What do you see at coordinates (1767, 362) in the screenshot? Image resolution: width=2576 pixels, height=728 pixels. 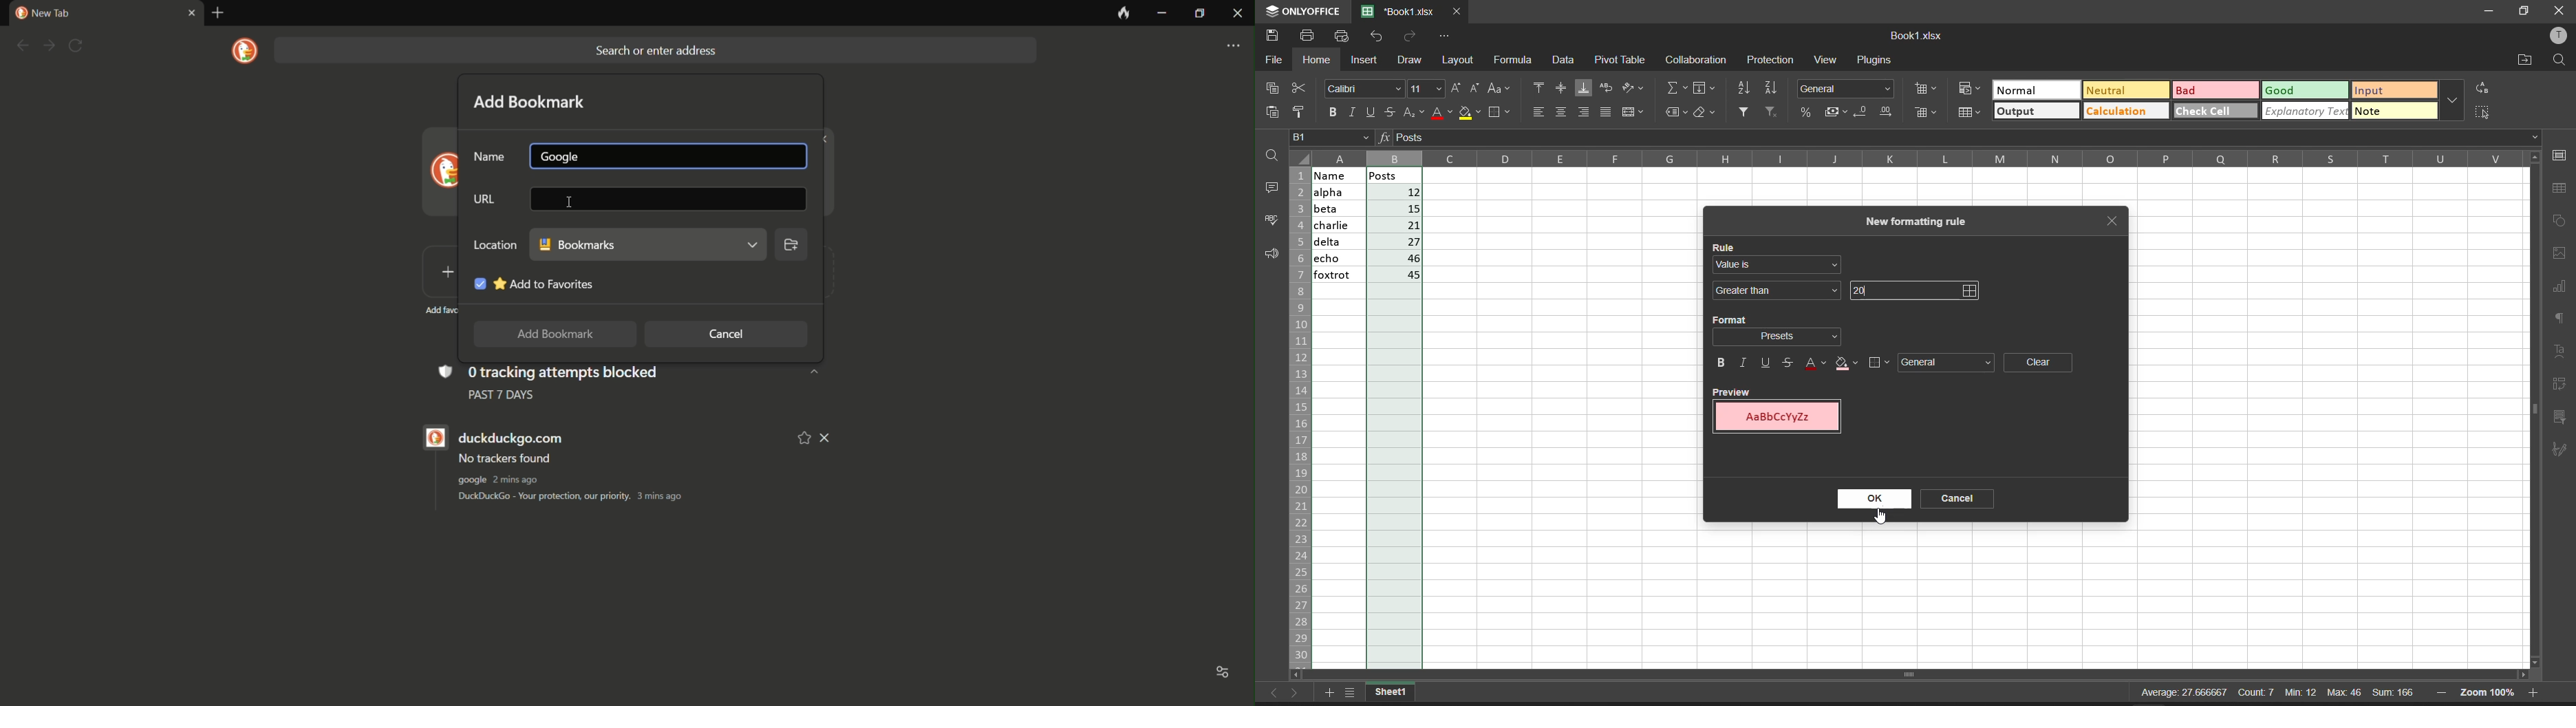 I see `underline` at bounding box center [1767, 362].